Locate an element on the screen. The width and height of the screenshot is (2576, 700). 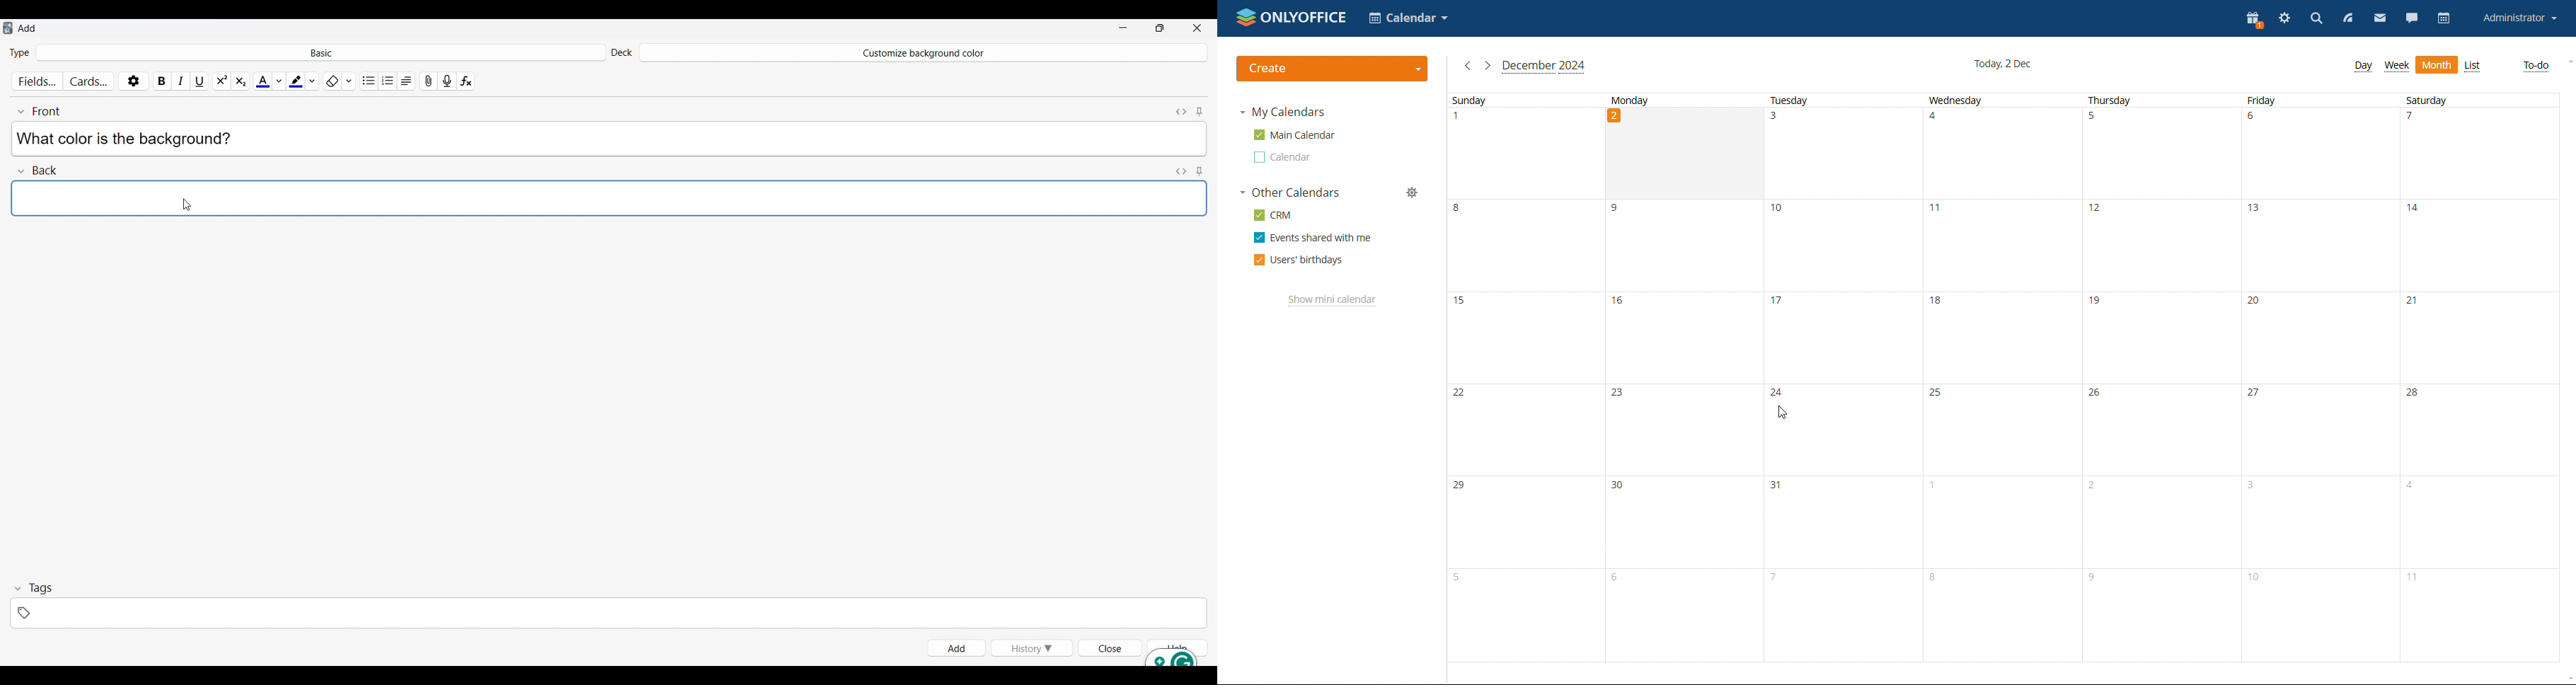
Software logo is located at coordinates (8, 28).